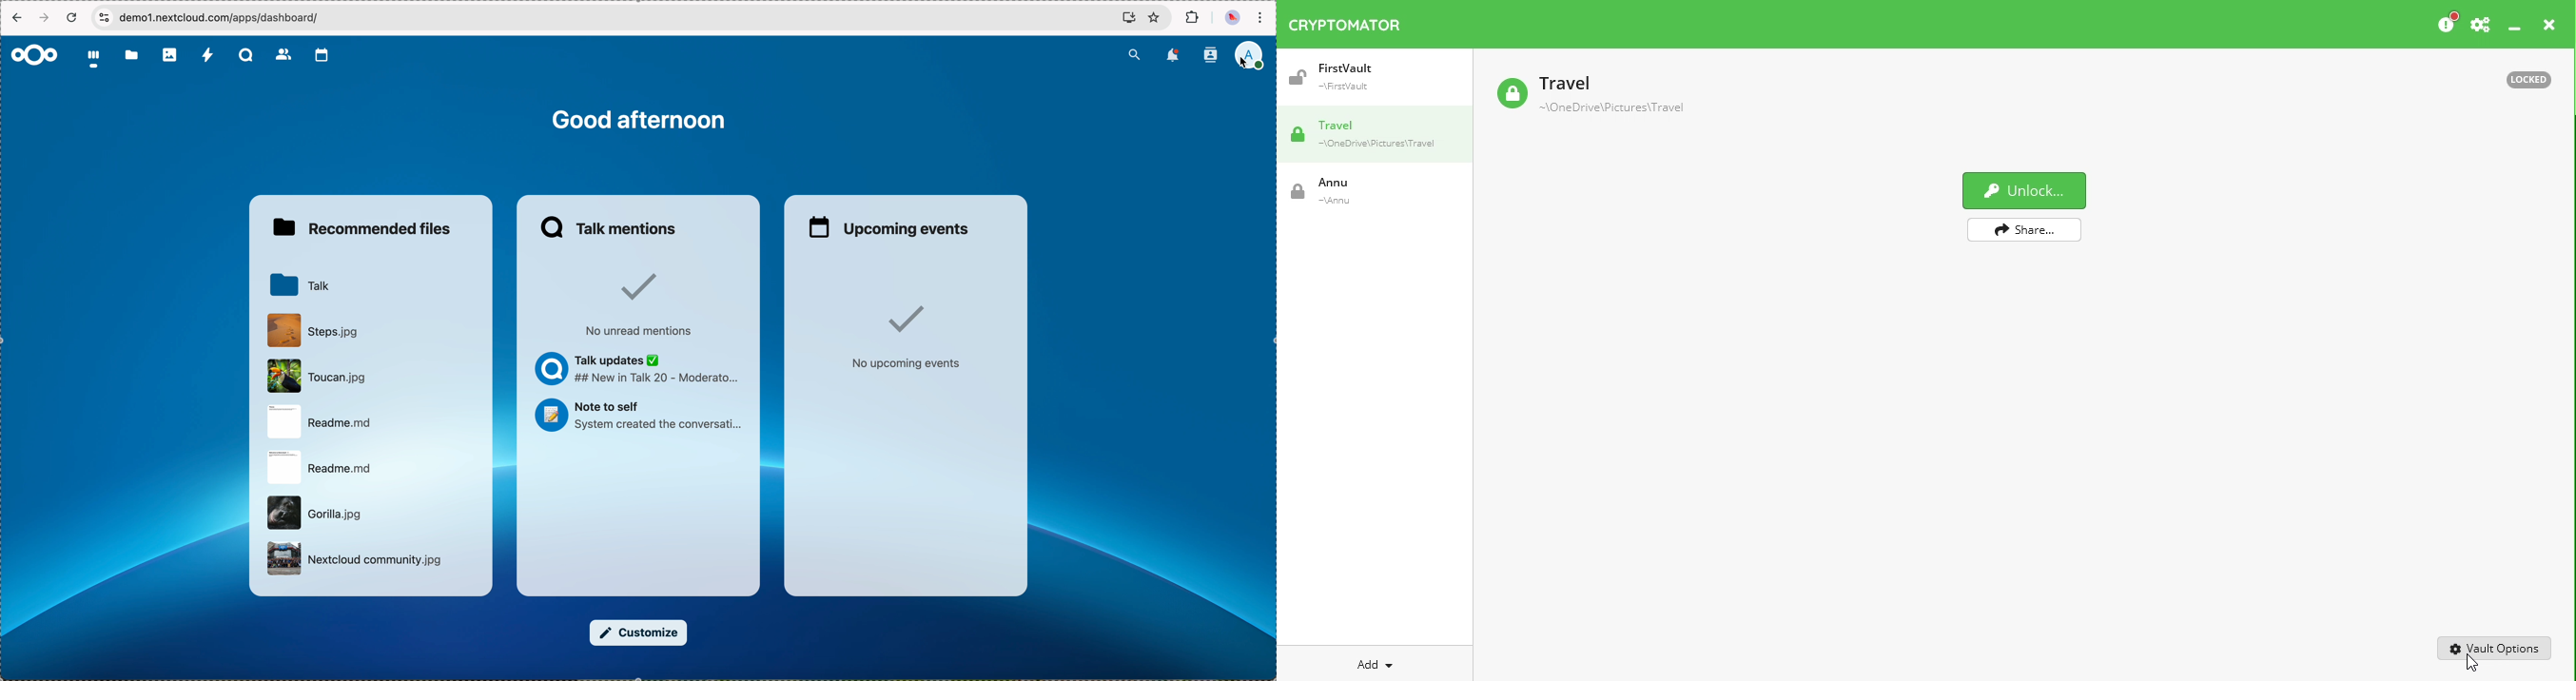 This screenshot has height=700, width=2576. Describe the element at coordinates (247, 56) in the screenshot. I see `Talk` at that location.